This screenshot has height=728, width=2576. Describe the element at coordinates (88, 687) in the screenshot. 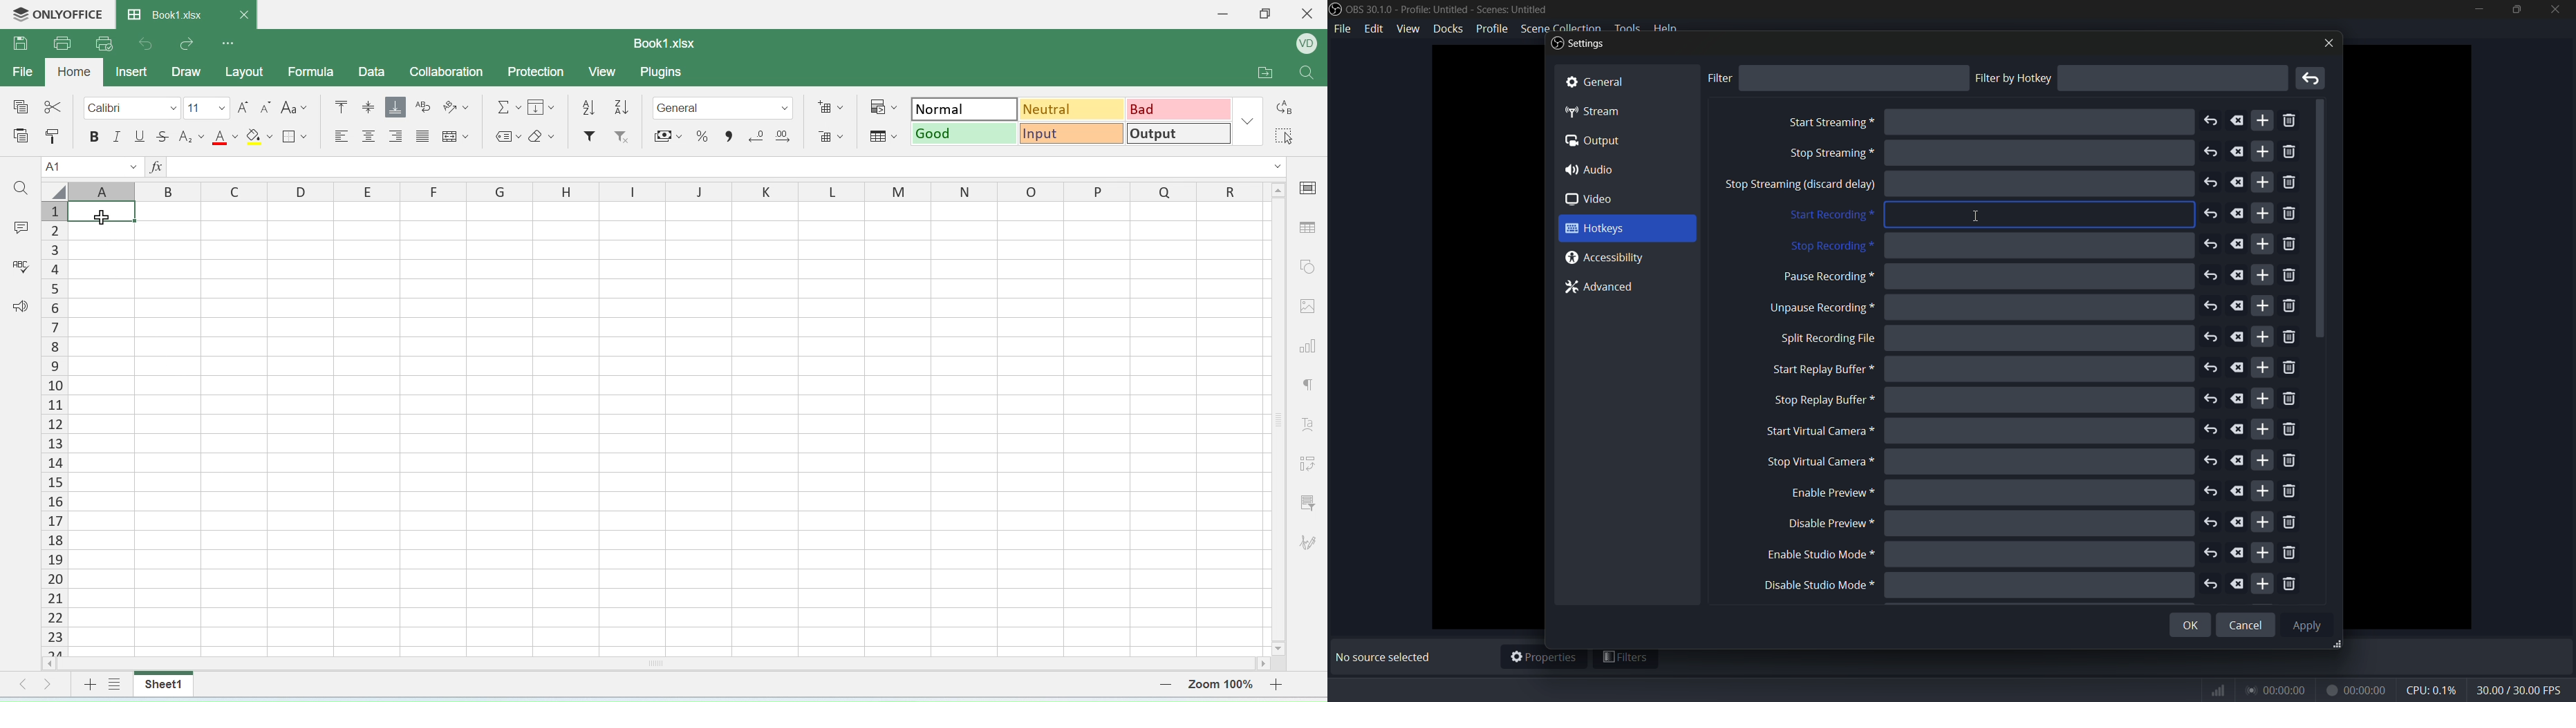

I see `add sheet` at that location.